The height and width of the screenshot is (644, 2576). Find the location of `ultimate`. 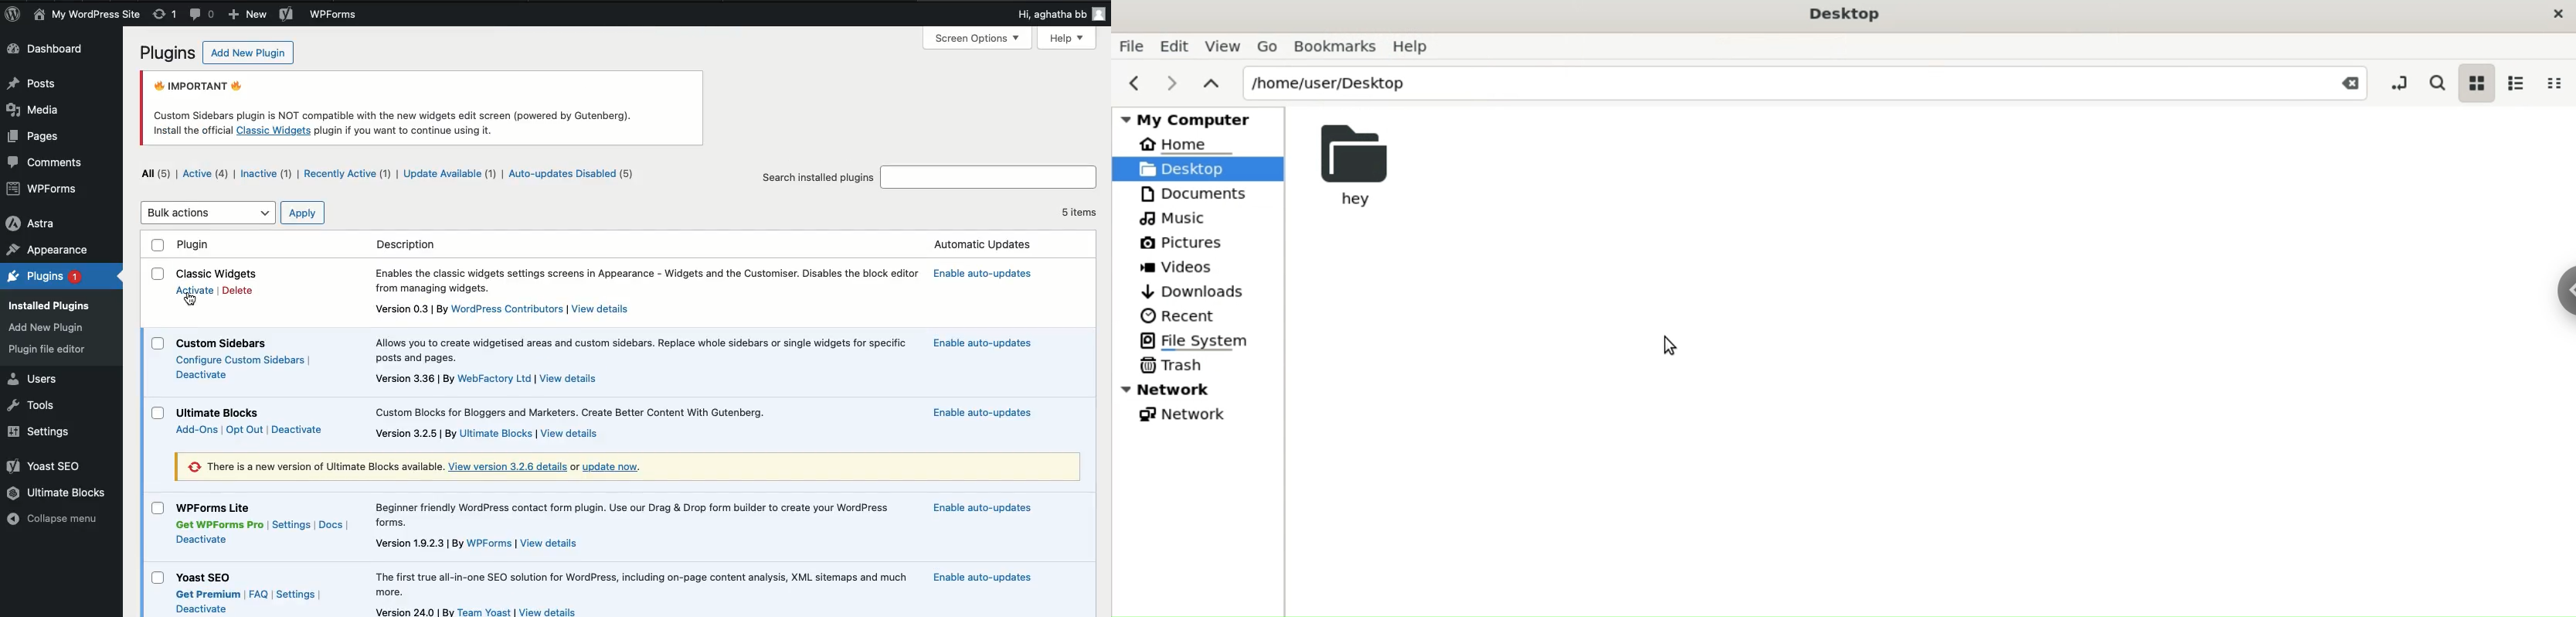

ultimate is located at coordinates (497, 434).